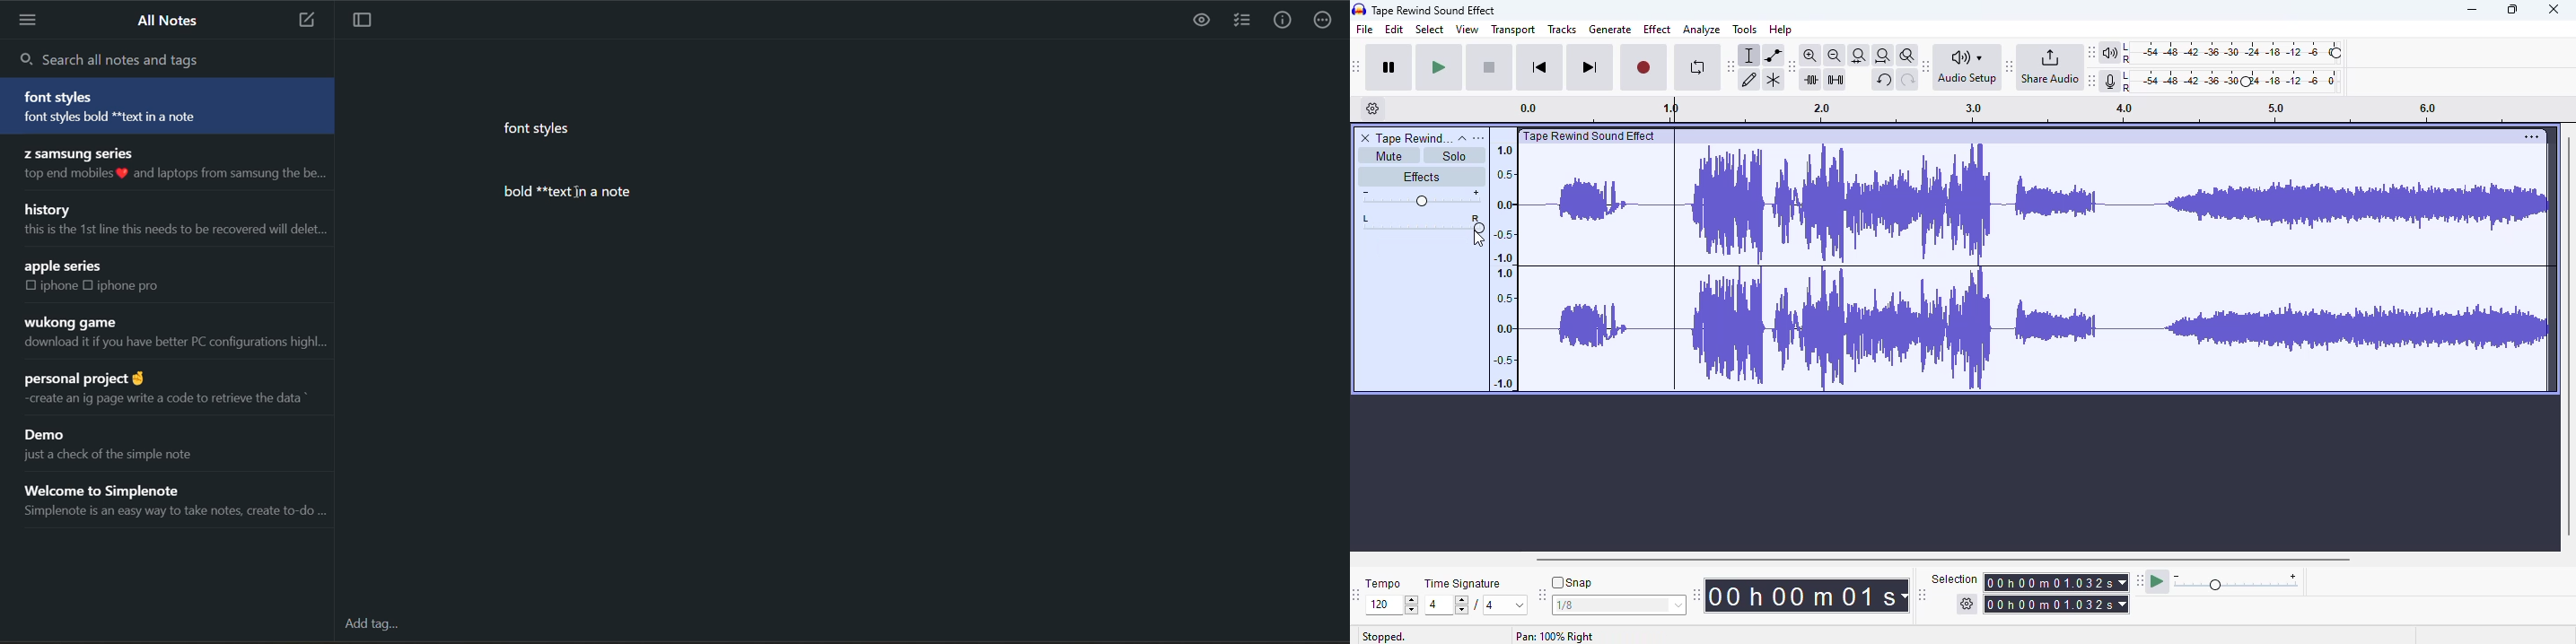 The width and height of the screenshot is (2576, 644). Describe the element at coordinates (1922, 595) in the screenshot. I see `audacity selection toolbar` at that location.